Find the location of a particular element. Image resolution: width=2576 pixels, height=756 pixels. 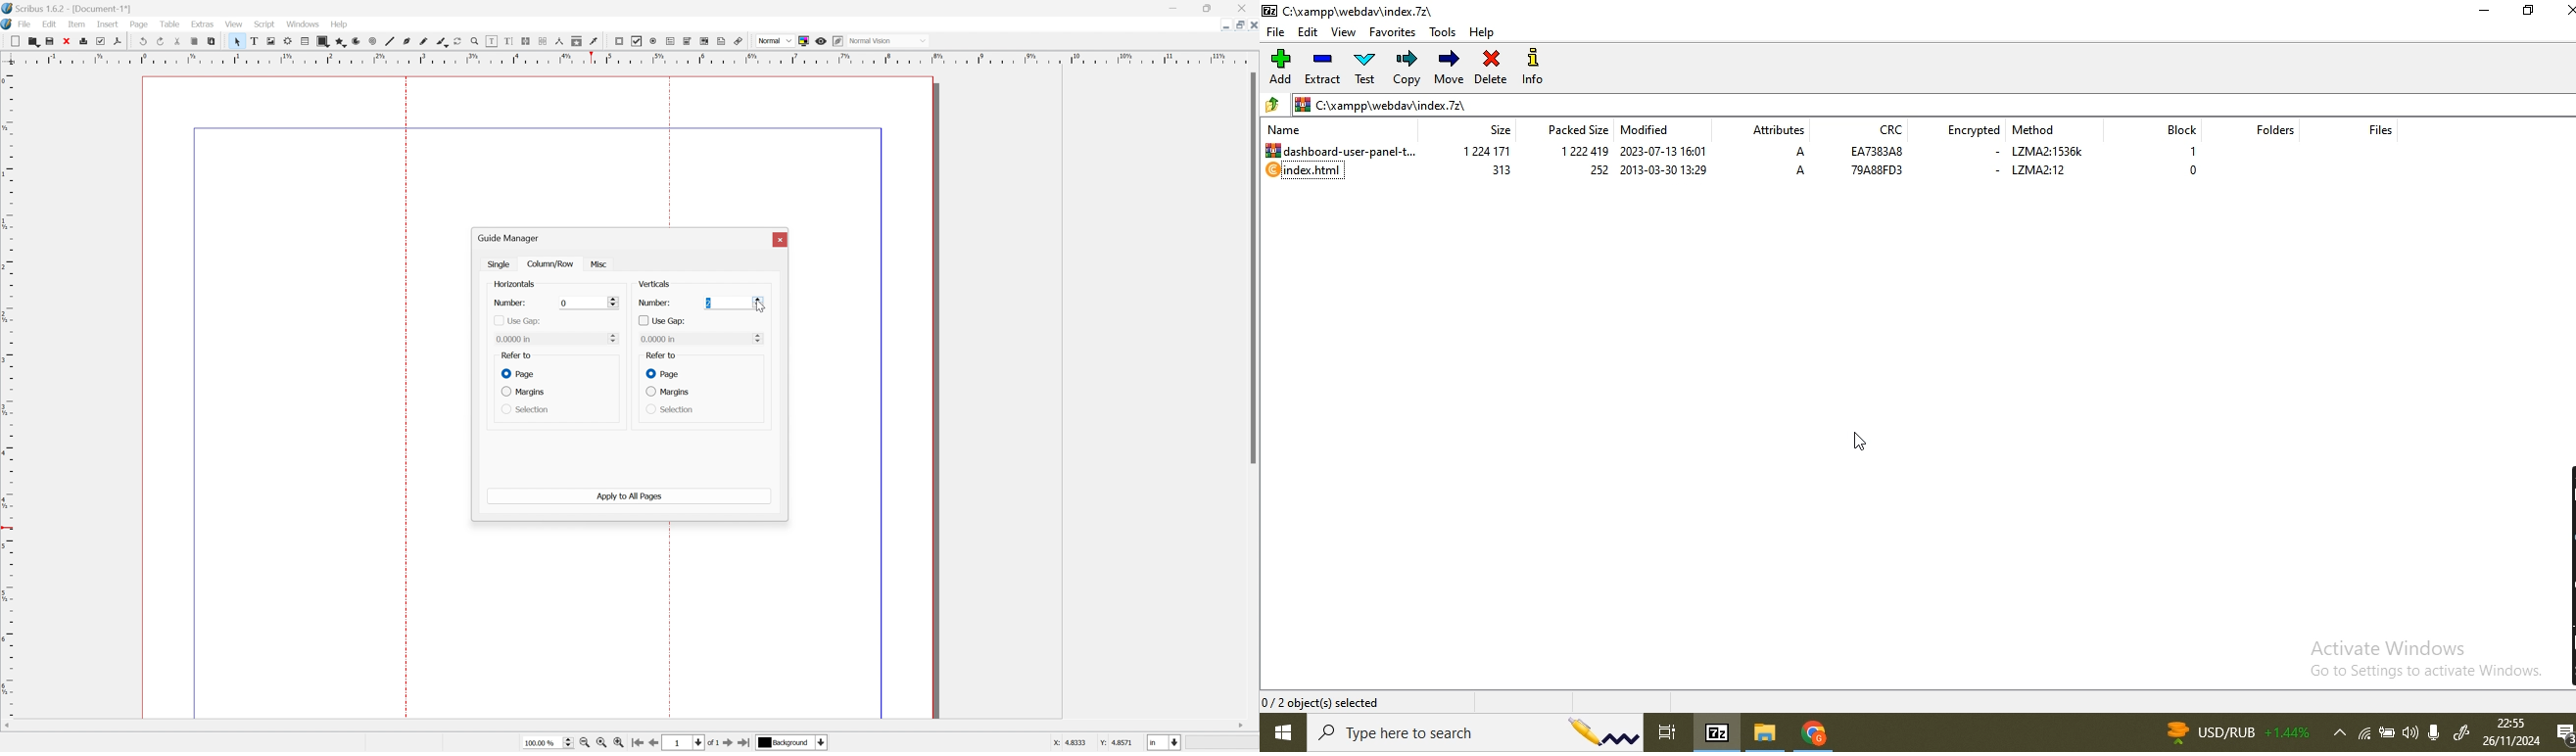

lzma2:12 is located at coordinates (2045, 172).